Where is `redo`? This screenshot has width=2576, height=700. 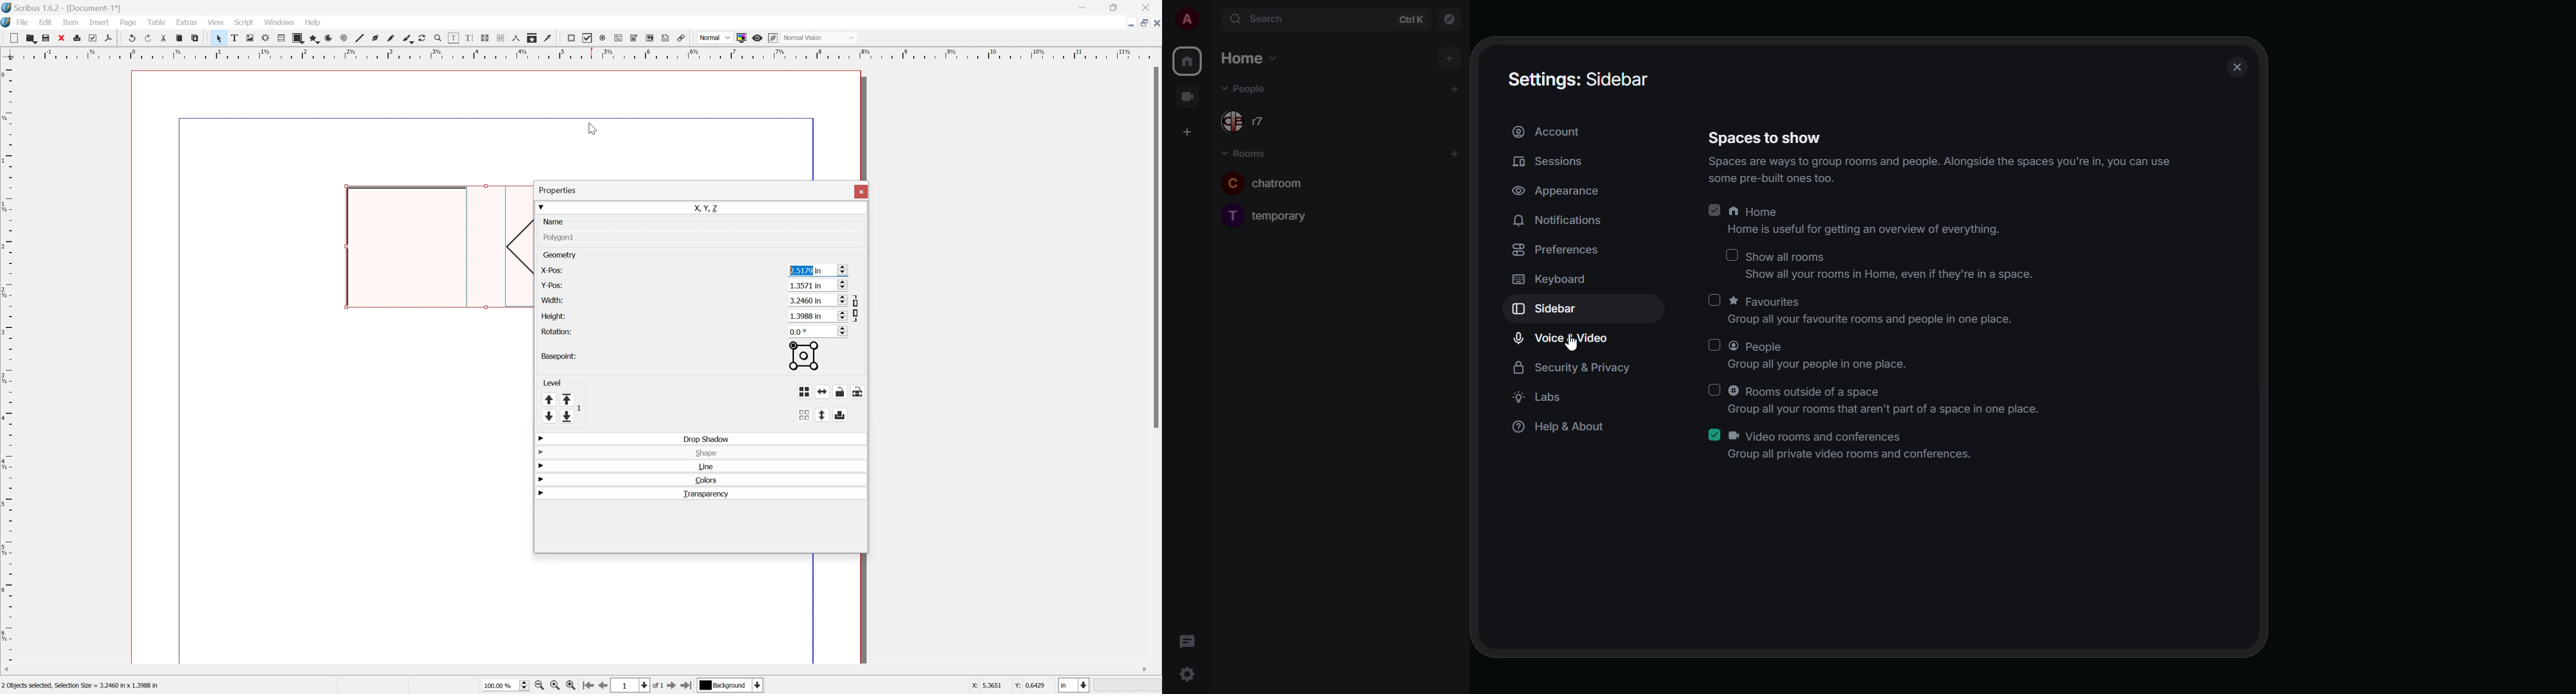 redo is located at coordinates (146, 39).